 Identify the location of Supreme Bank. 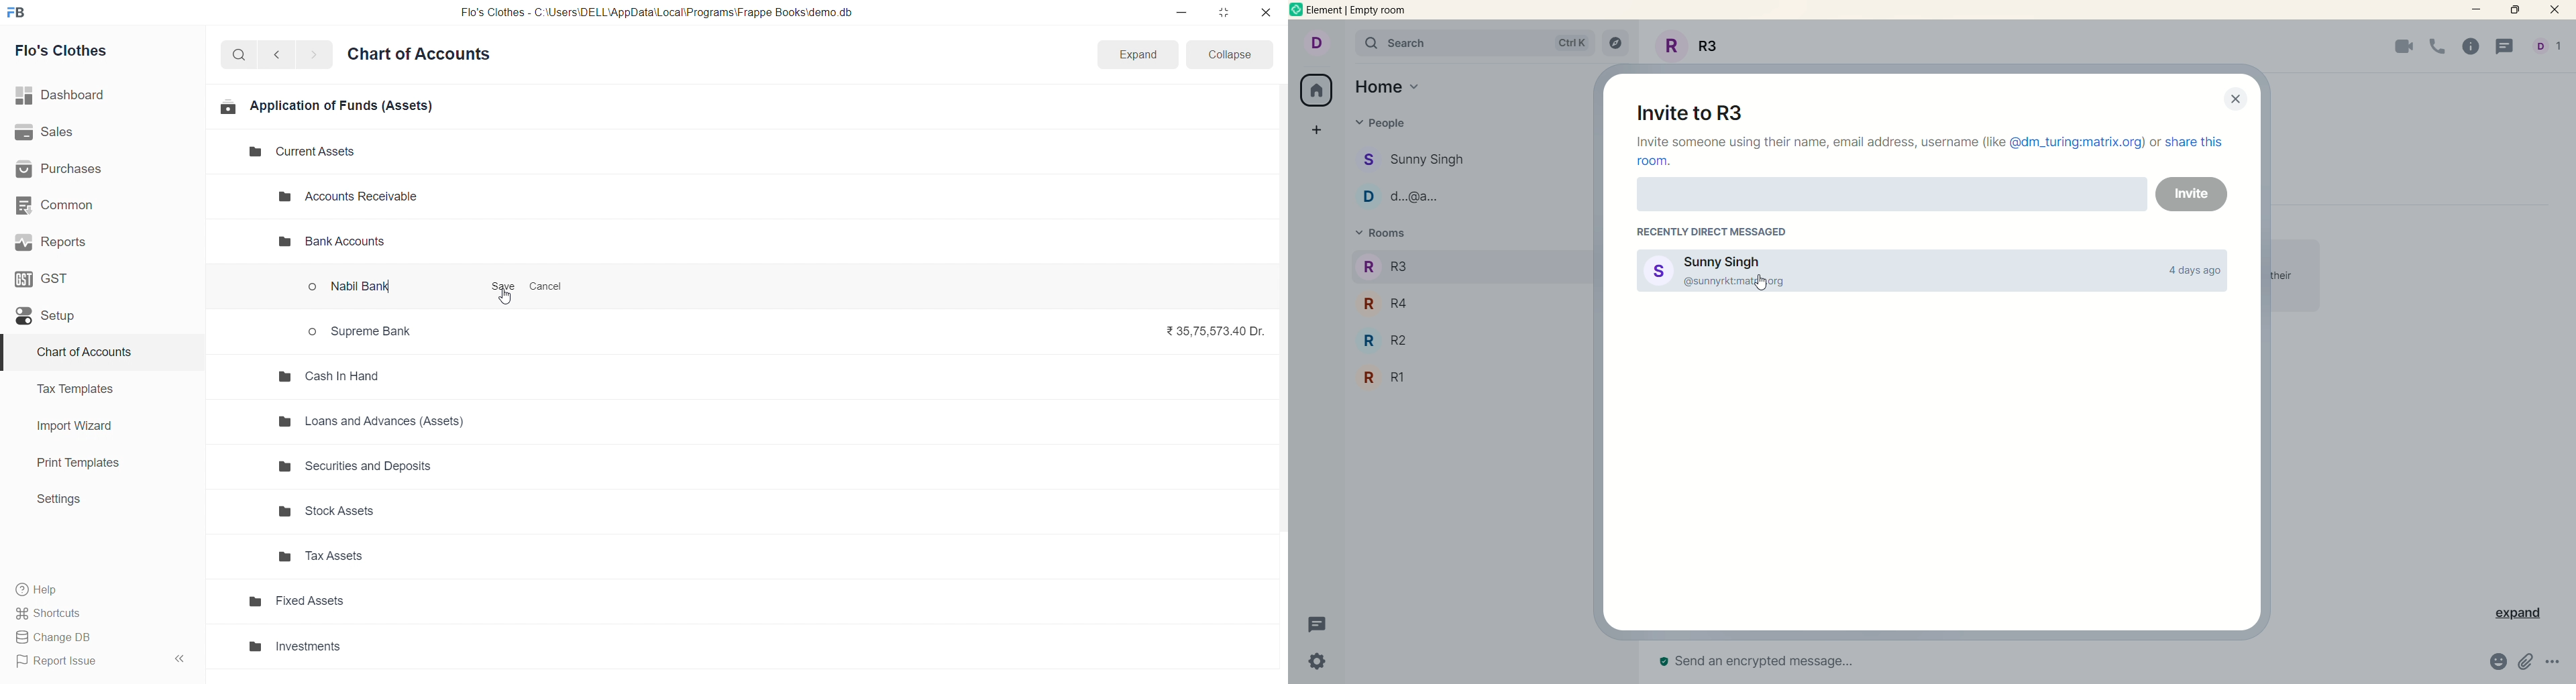
(365, 331).